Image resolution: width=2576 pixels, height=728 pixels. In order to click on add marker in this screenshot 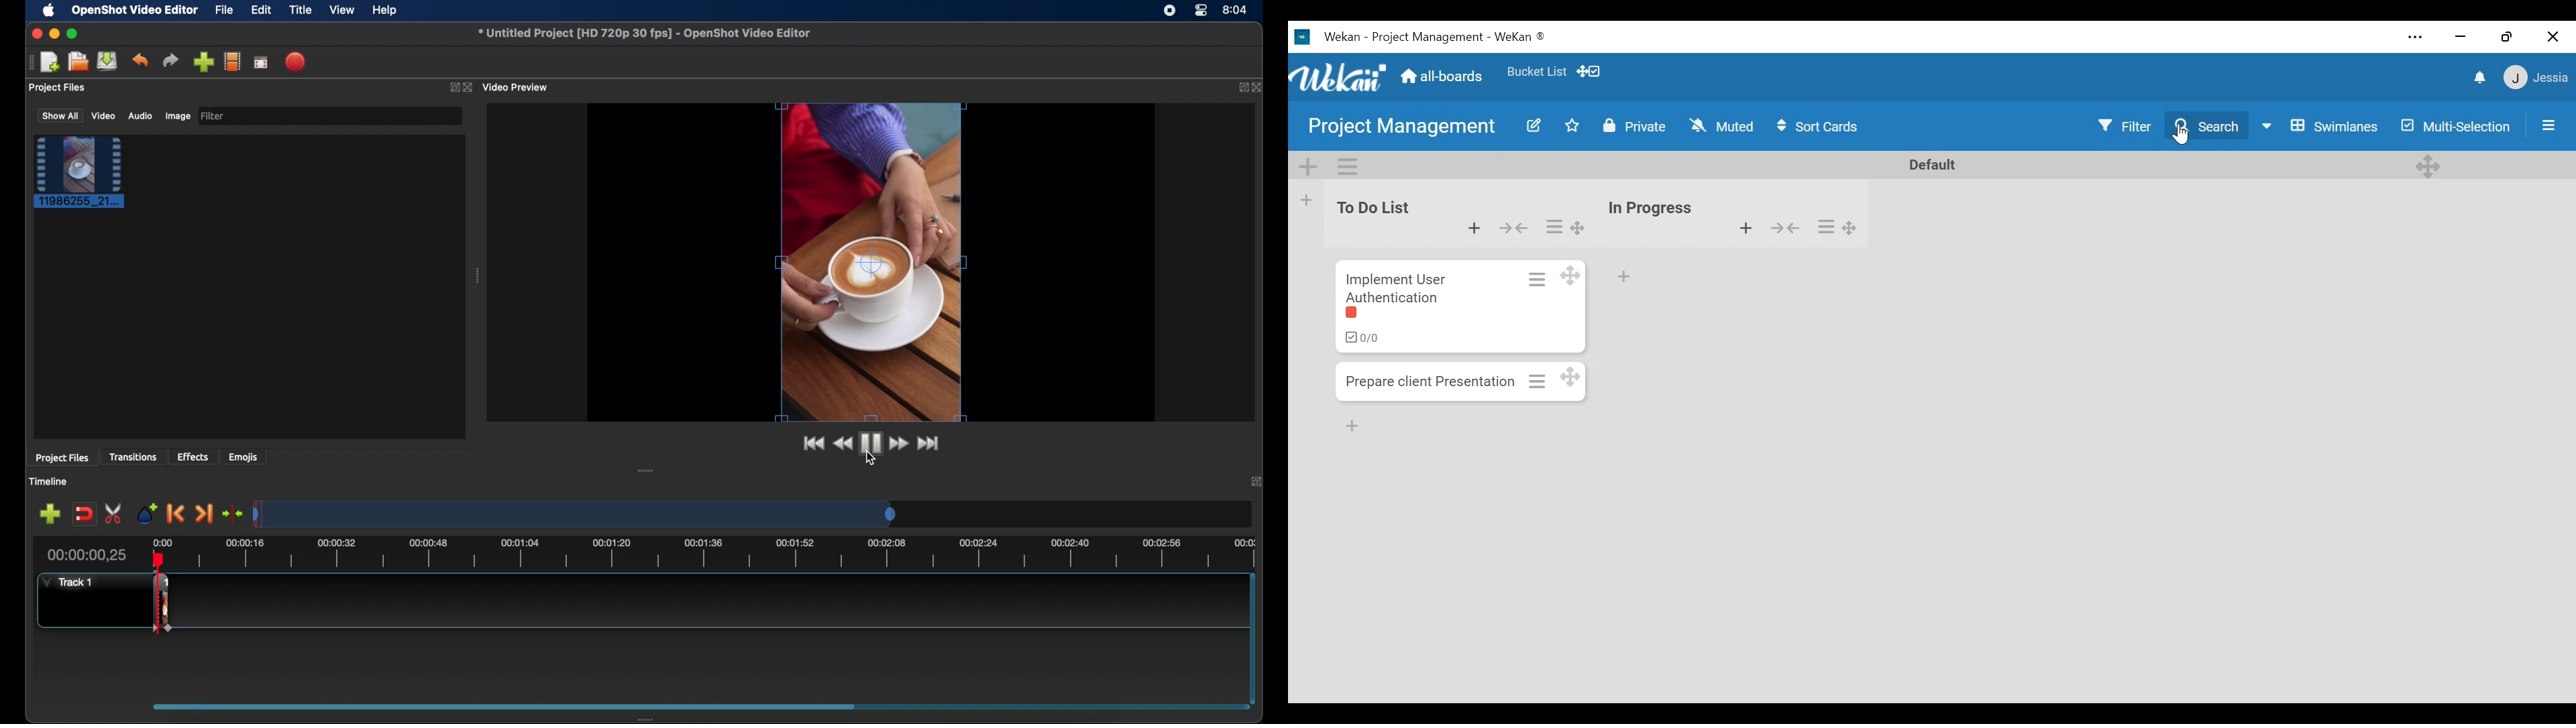, I will do `click(148, 514)`.